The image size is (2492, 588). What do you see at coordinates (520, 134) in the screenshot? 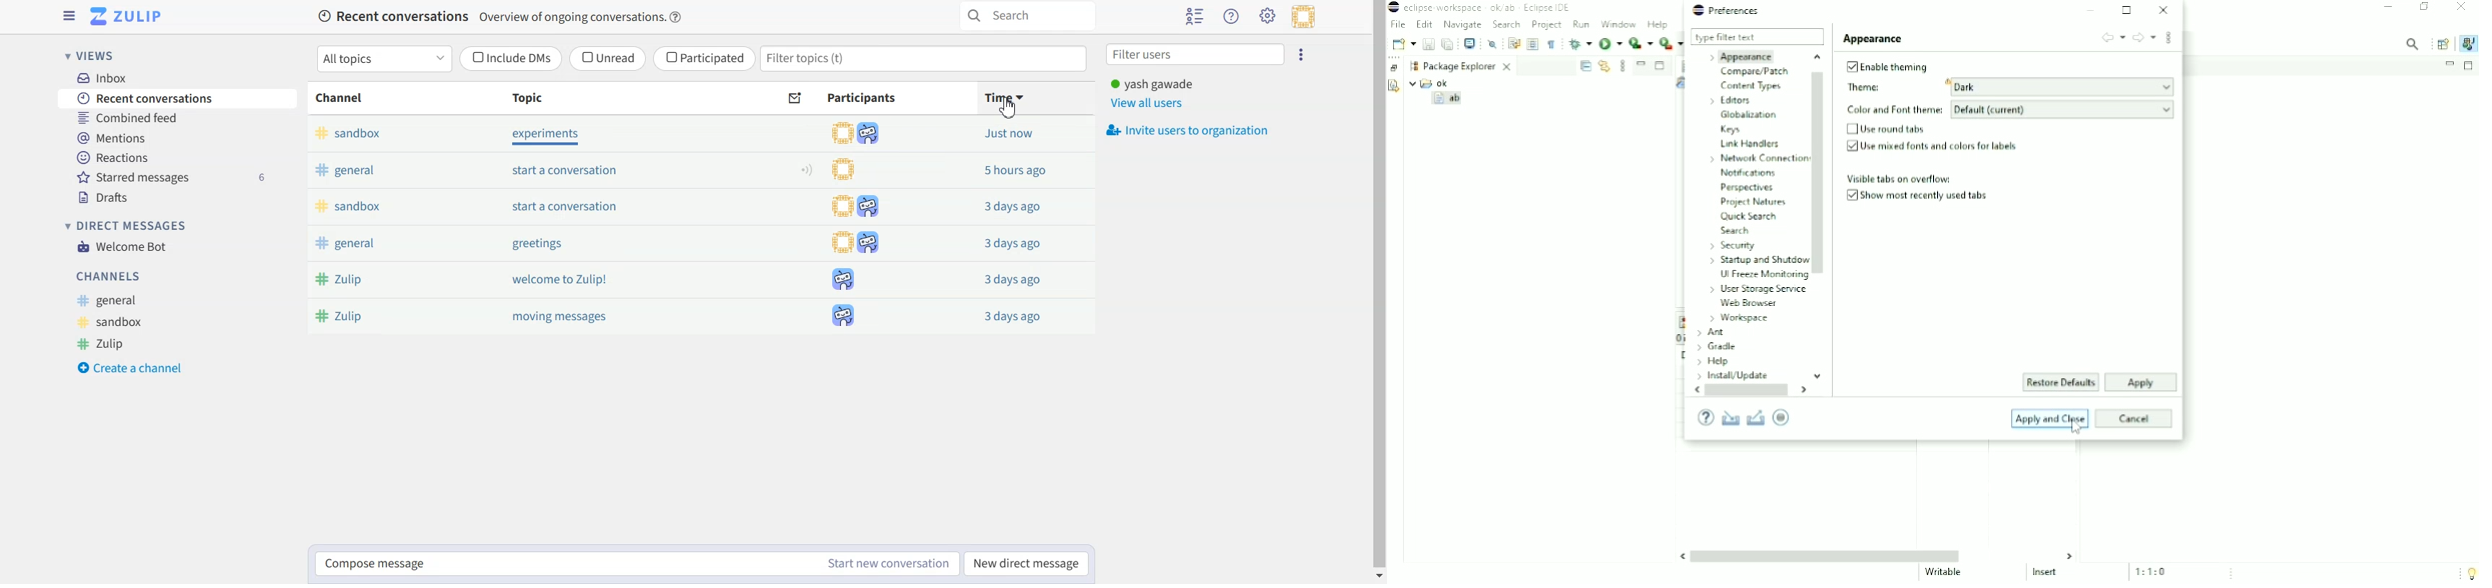
I see `sandbox experiments` at bounding box center [520, 134].